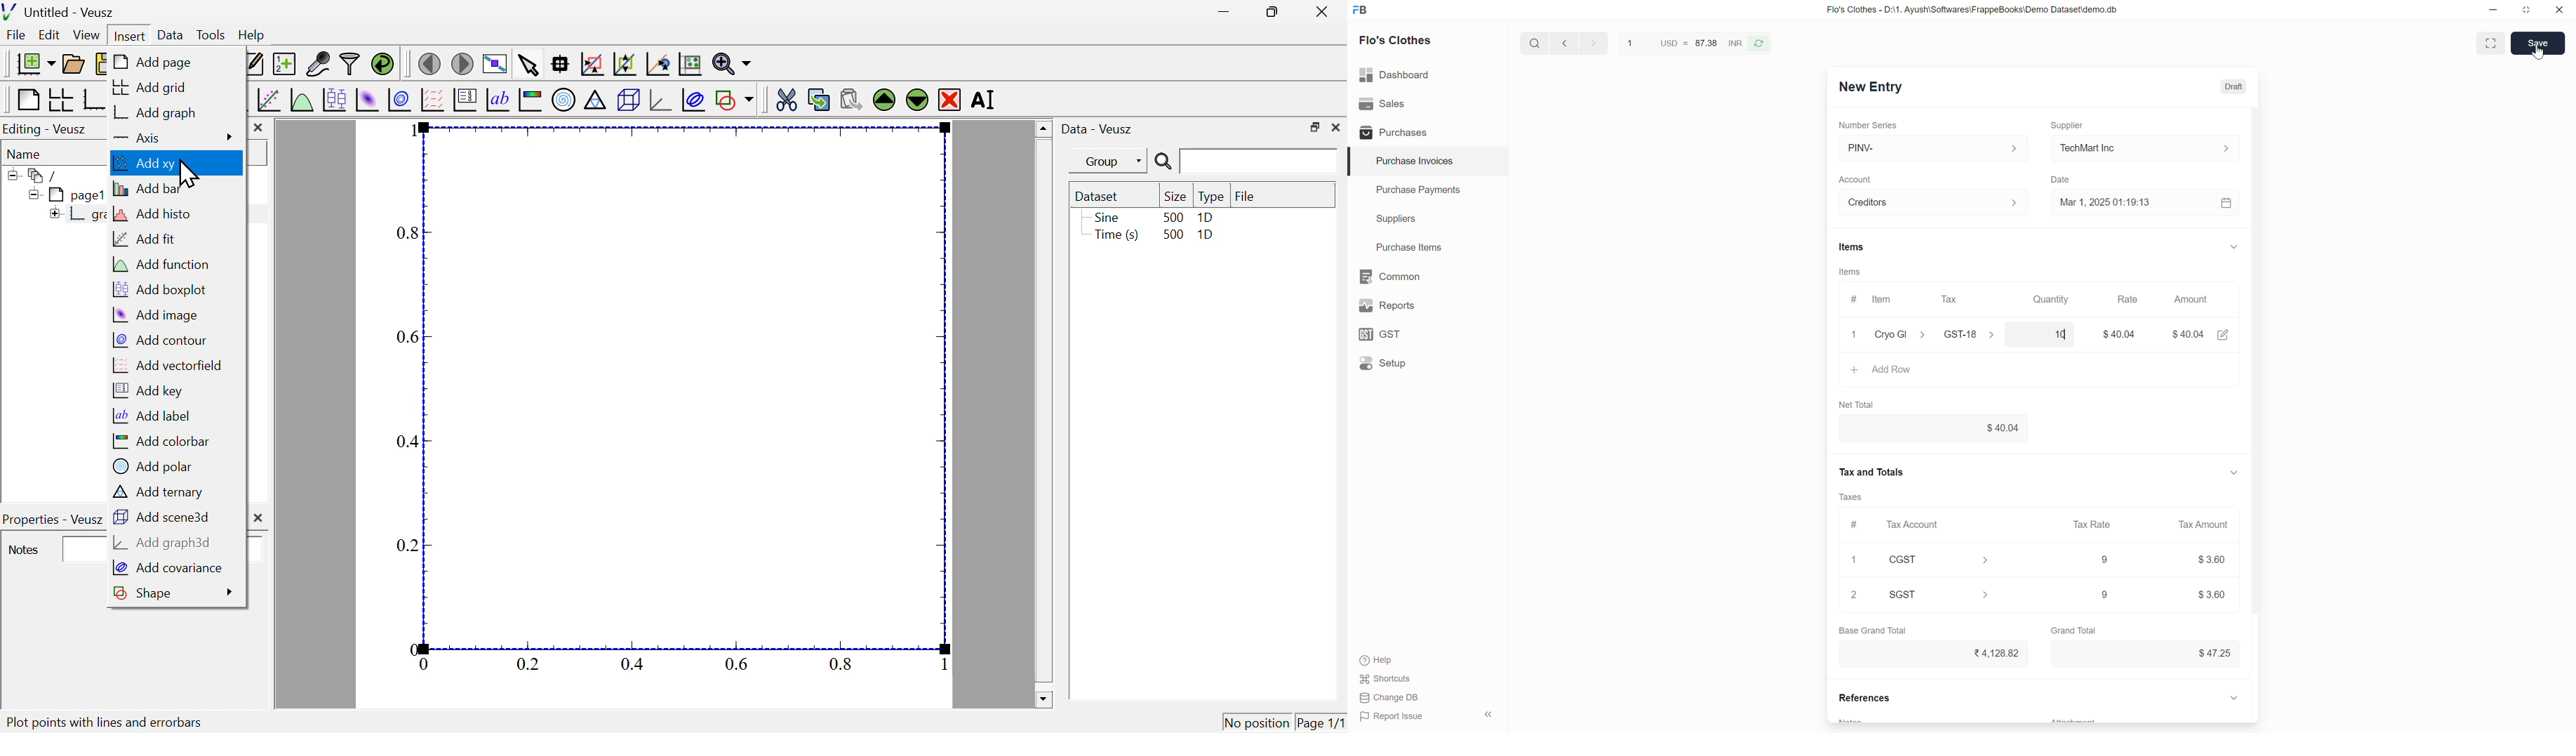 The width and height of the screenshot is (2576, 756). I want to click on $40.04, so click(2123, 334).